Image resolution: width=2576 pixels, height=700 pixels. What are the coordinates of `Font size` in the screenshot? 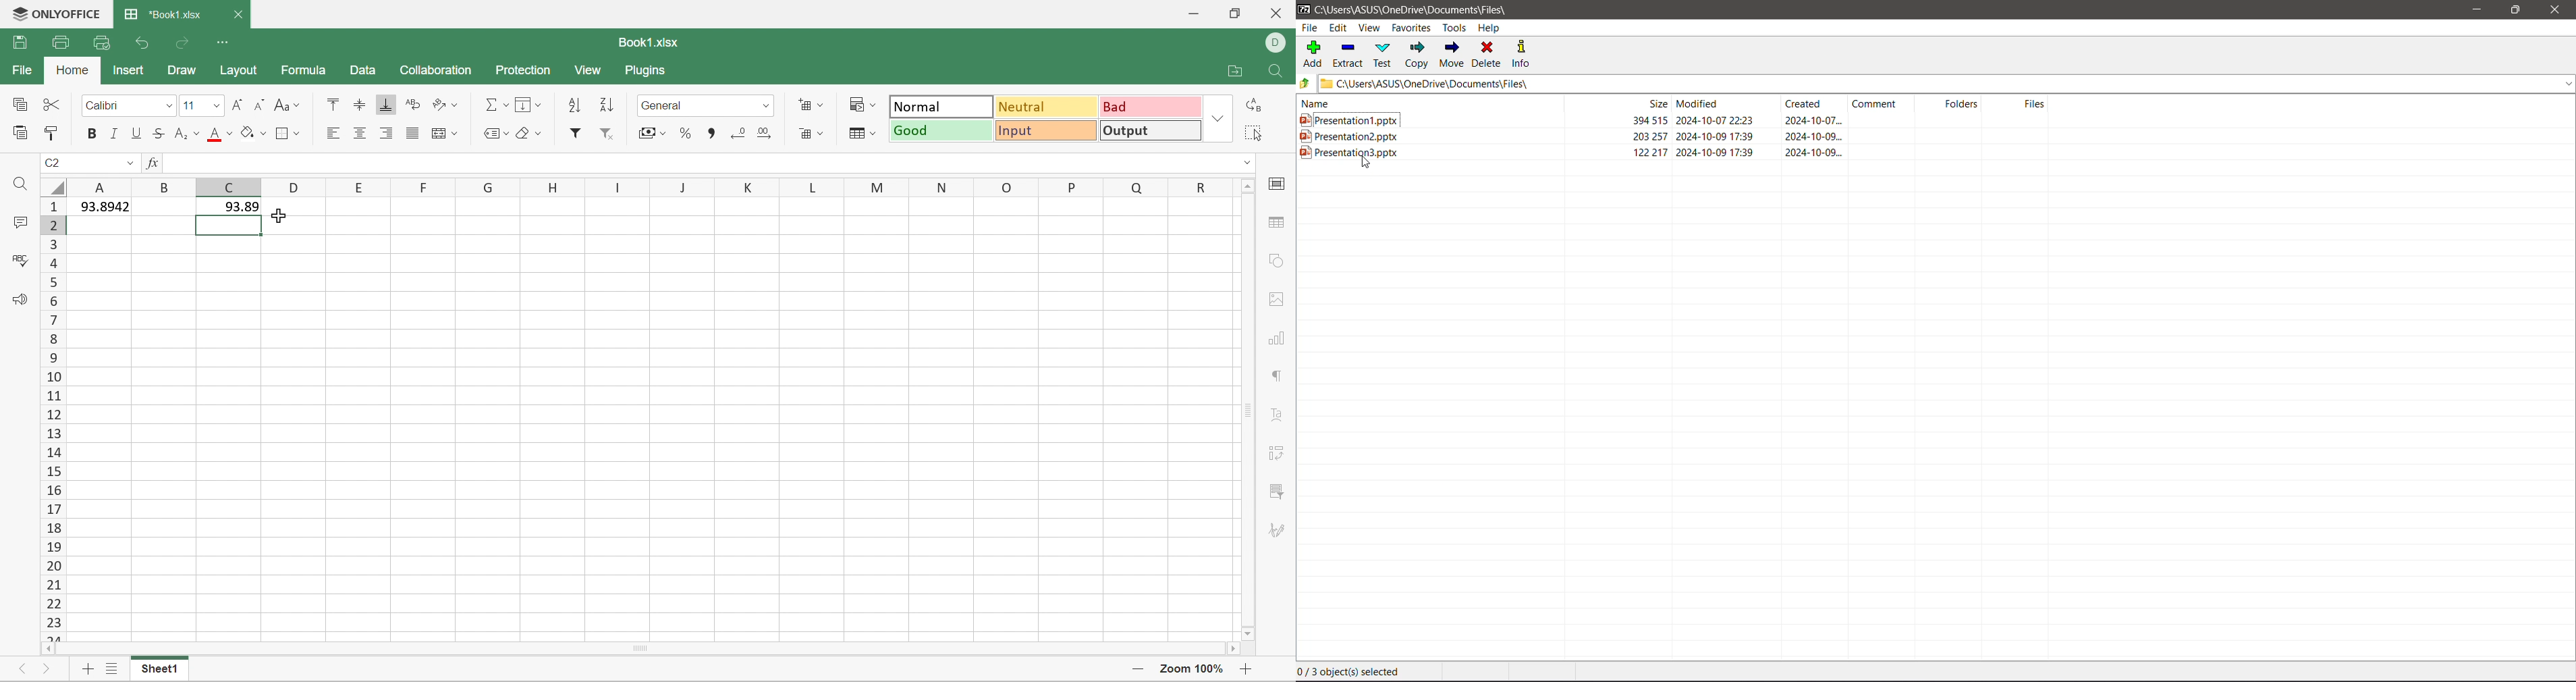 It's located at (190, 105).